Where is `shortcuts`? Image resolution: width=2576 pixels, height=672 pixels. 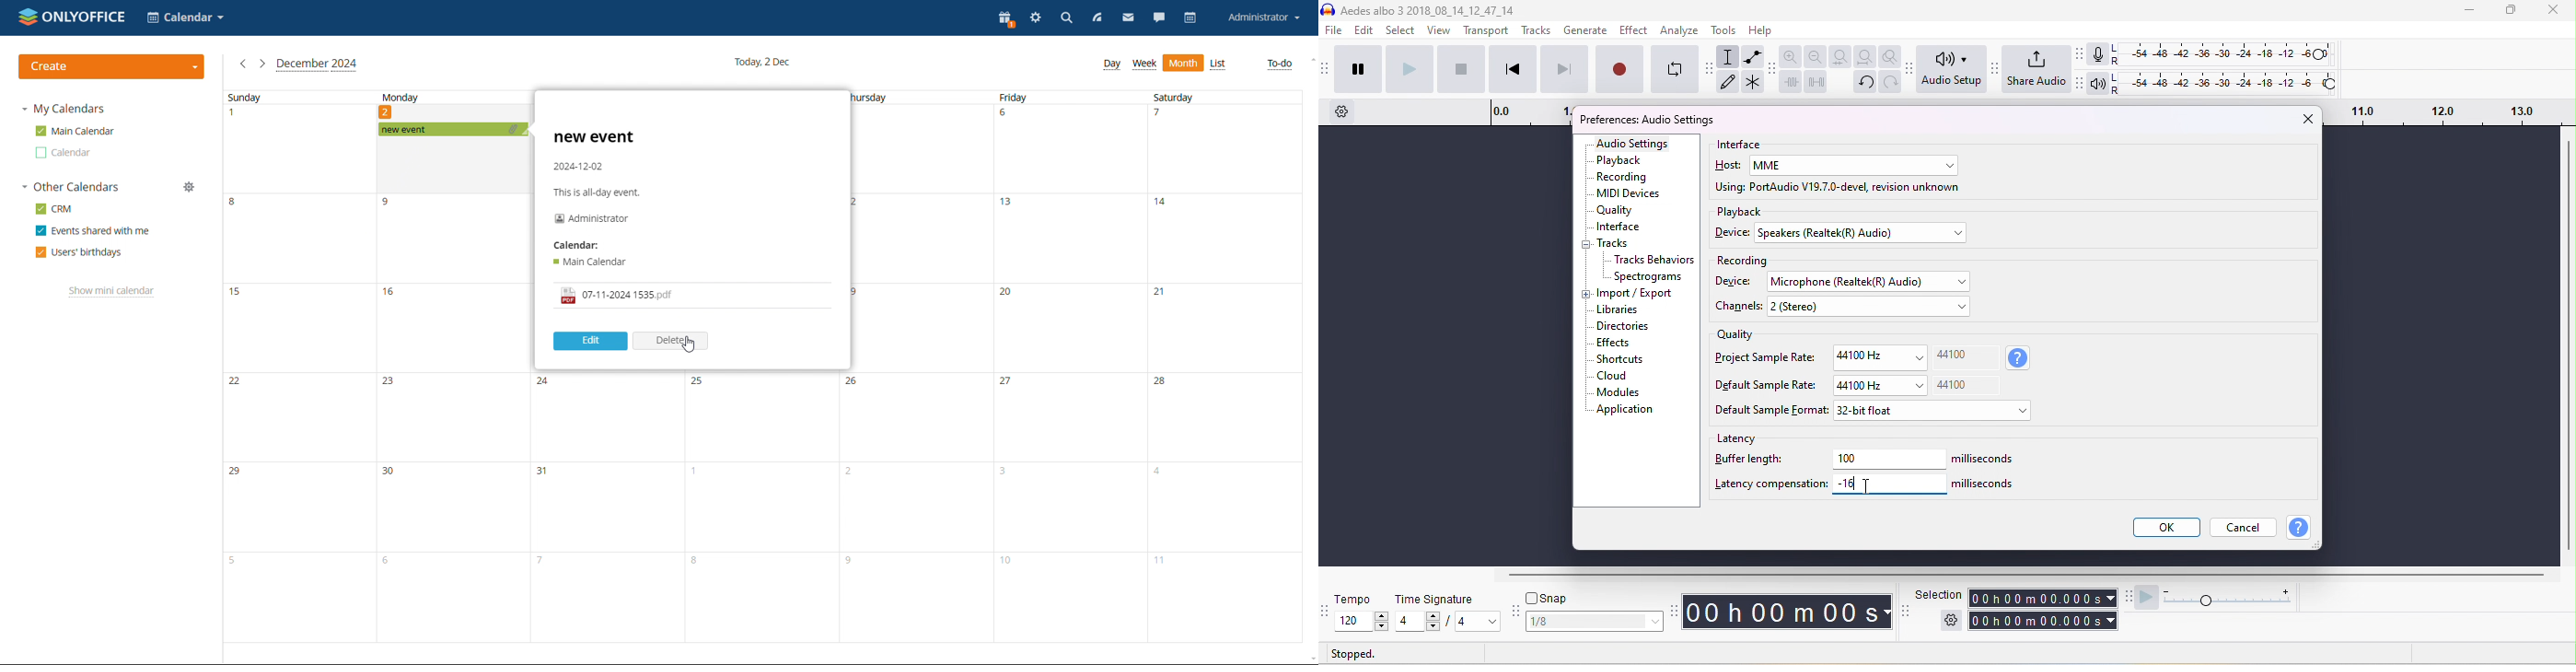
shortcuts is located at coordinates (1619, 359).